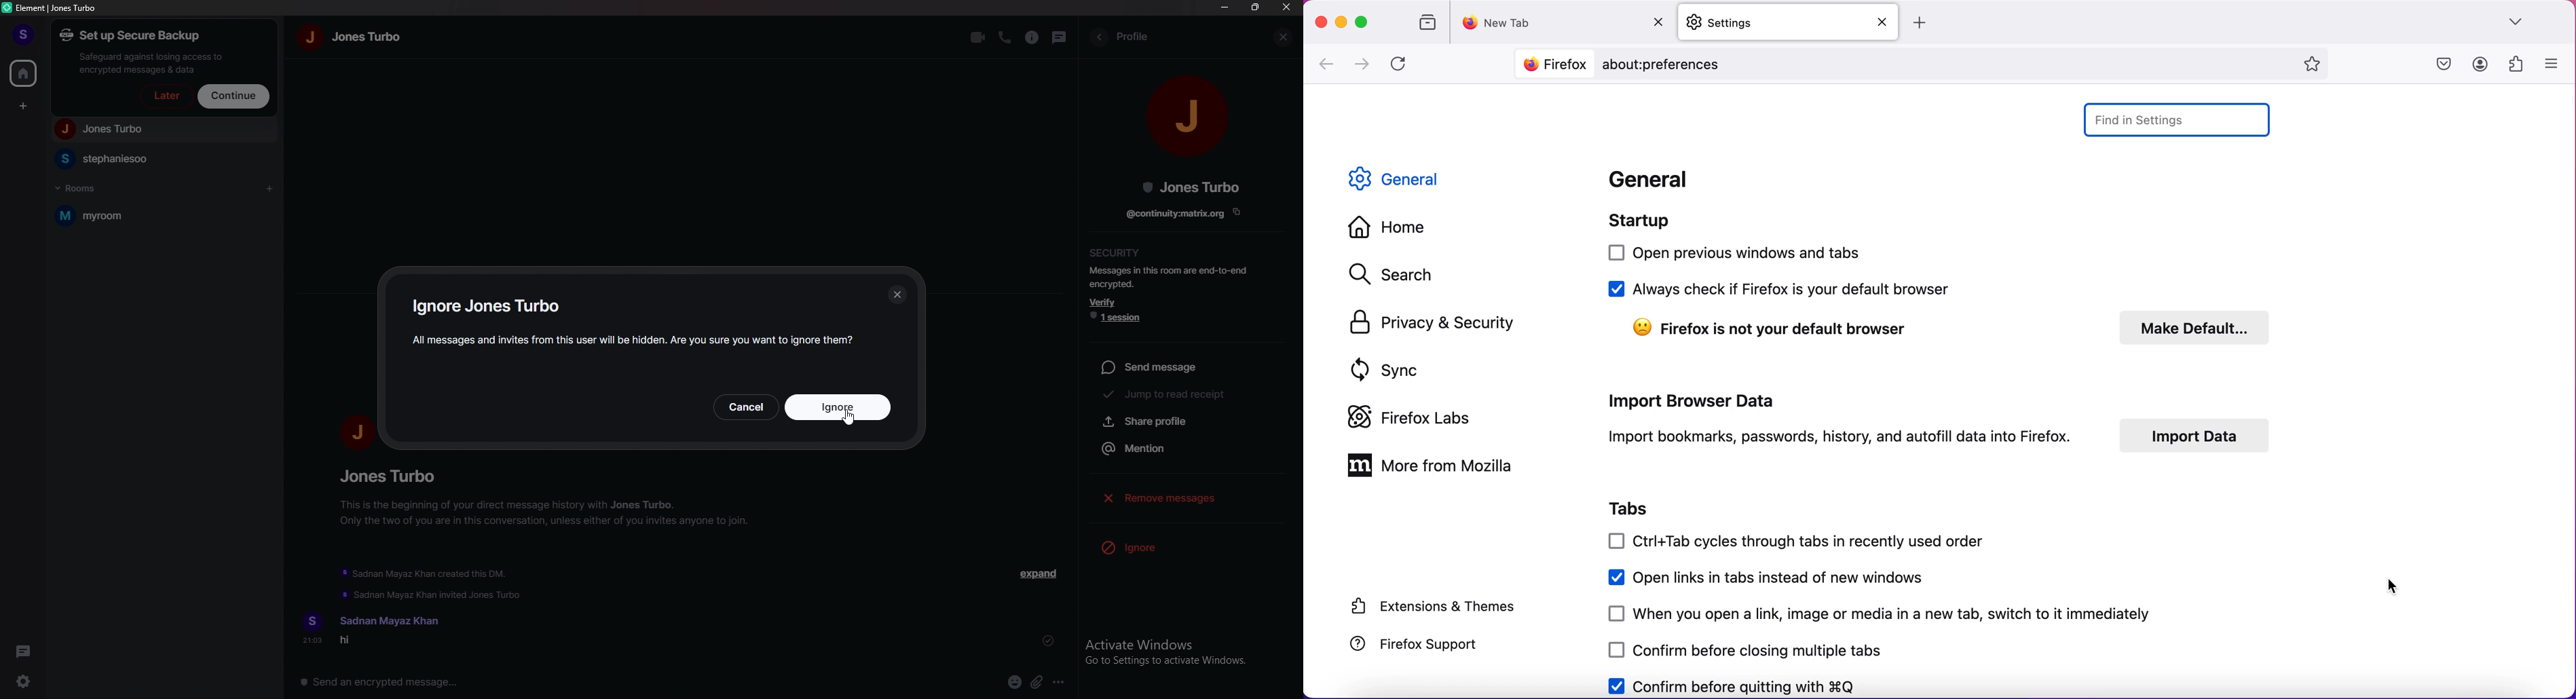 This screenshot has height=700, width=2576. Describe the element at coordinates (2209, 329) in the screenshot. I see `make default` at that location.